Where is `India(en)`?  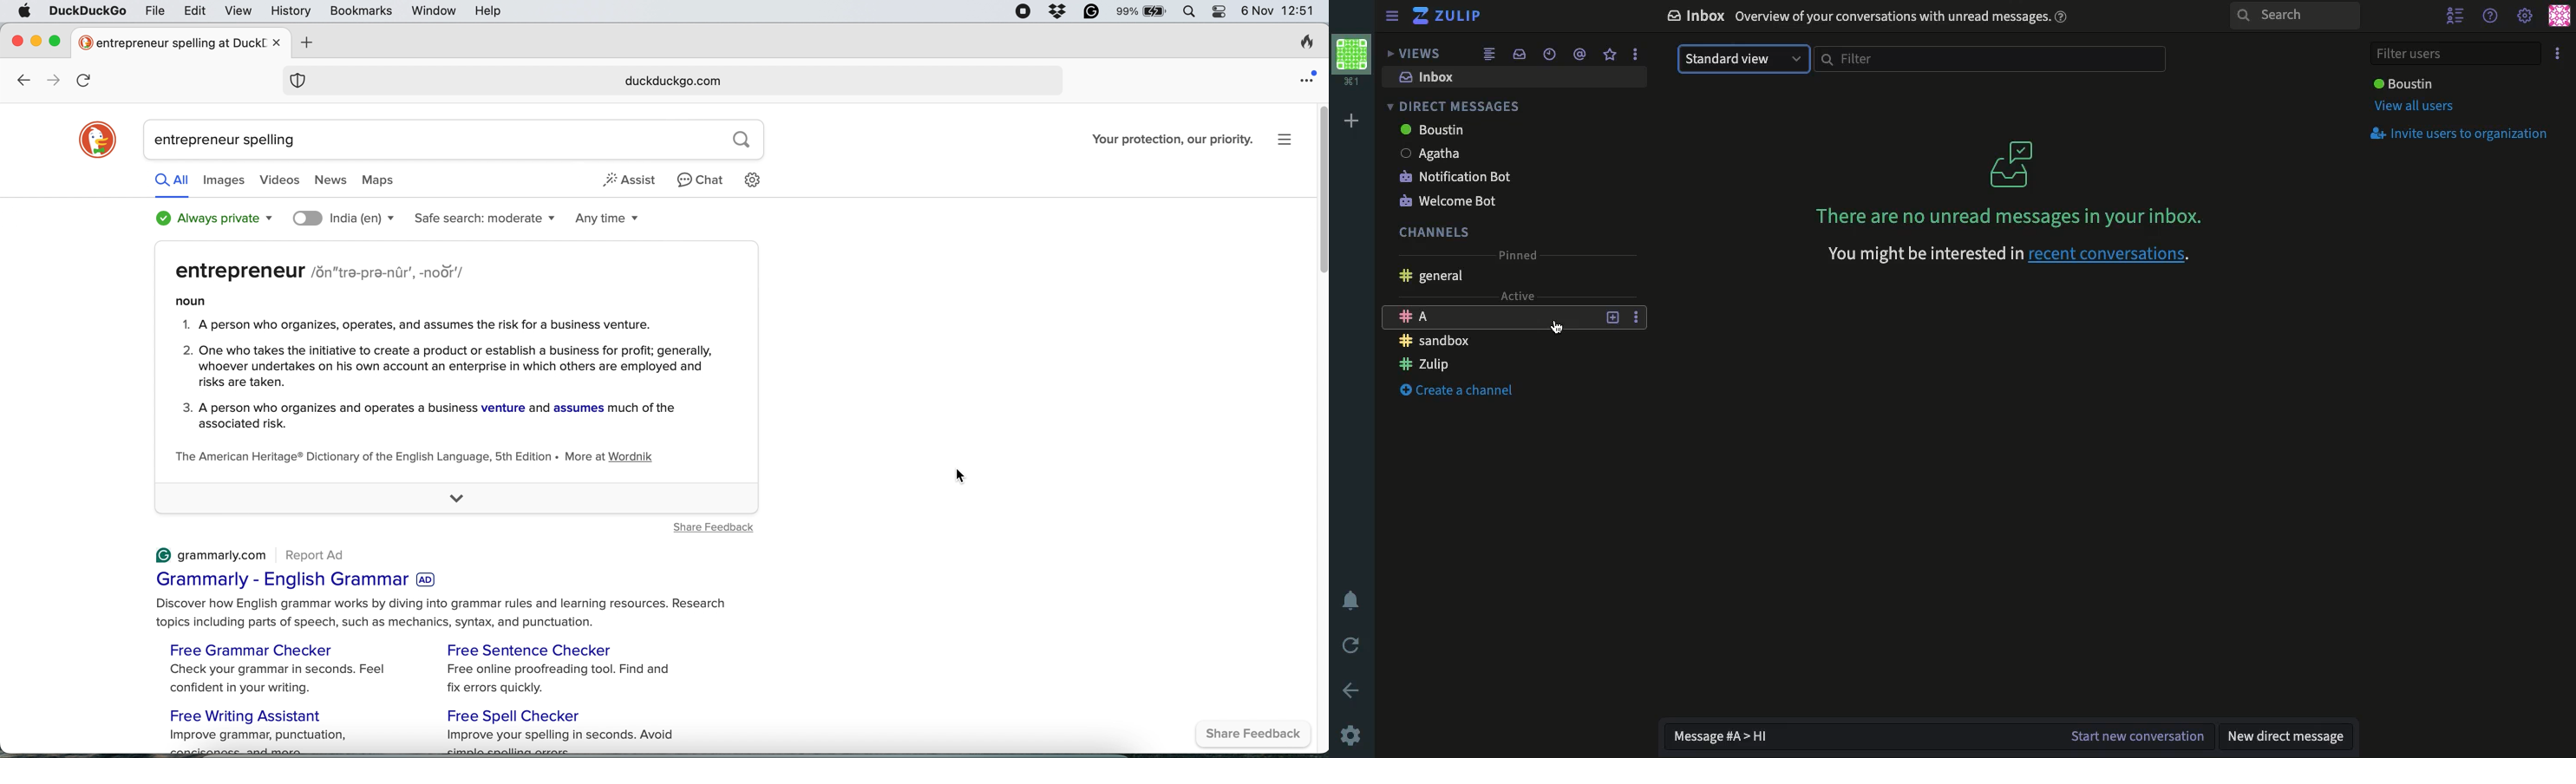 India(en) is located at coordinates (340, 218).